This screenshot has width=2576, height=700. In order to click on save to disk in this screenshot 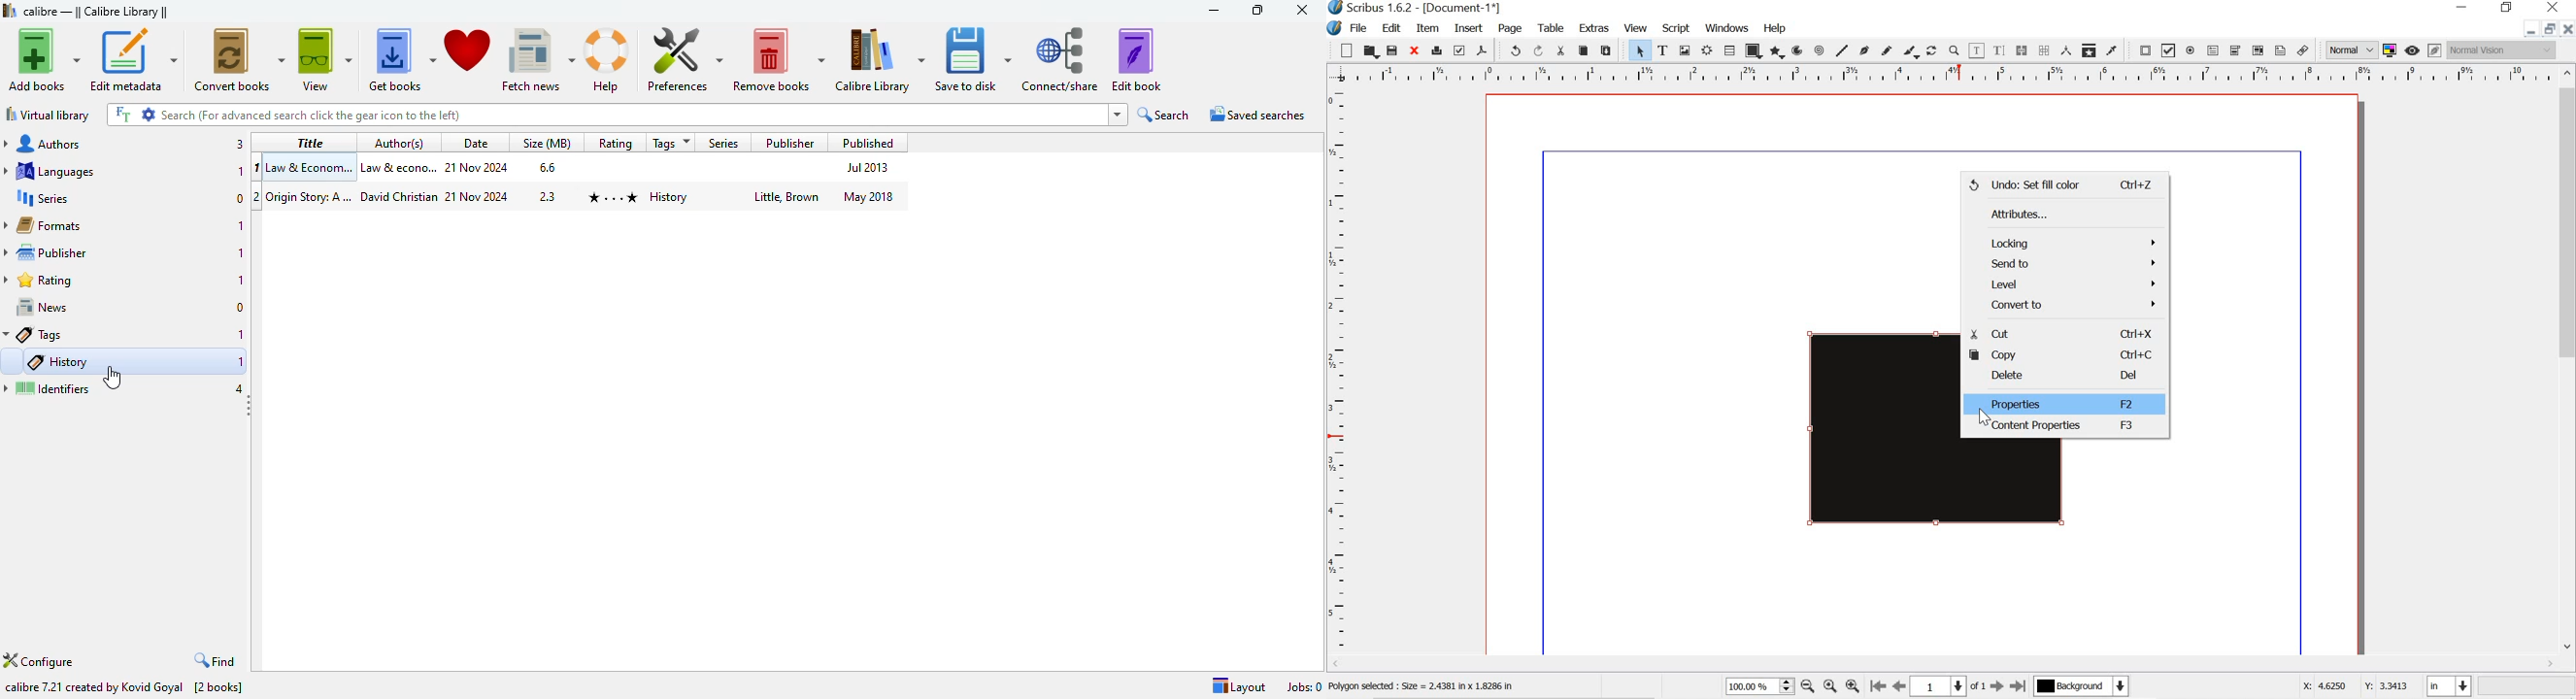, I will do `click(974, 59)`.